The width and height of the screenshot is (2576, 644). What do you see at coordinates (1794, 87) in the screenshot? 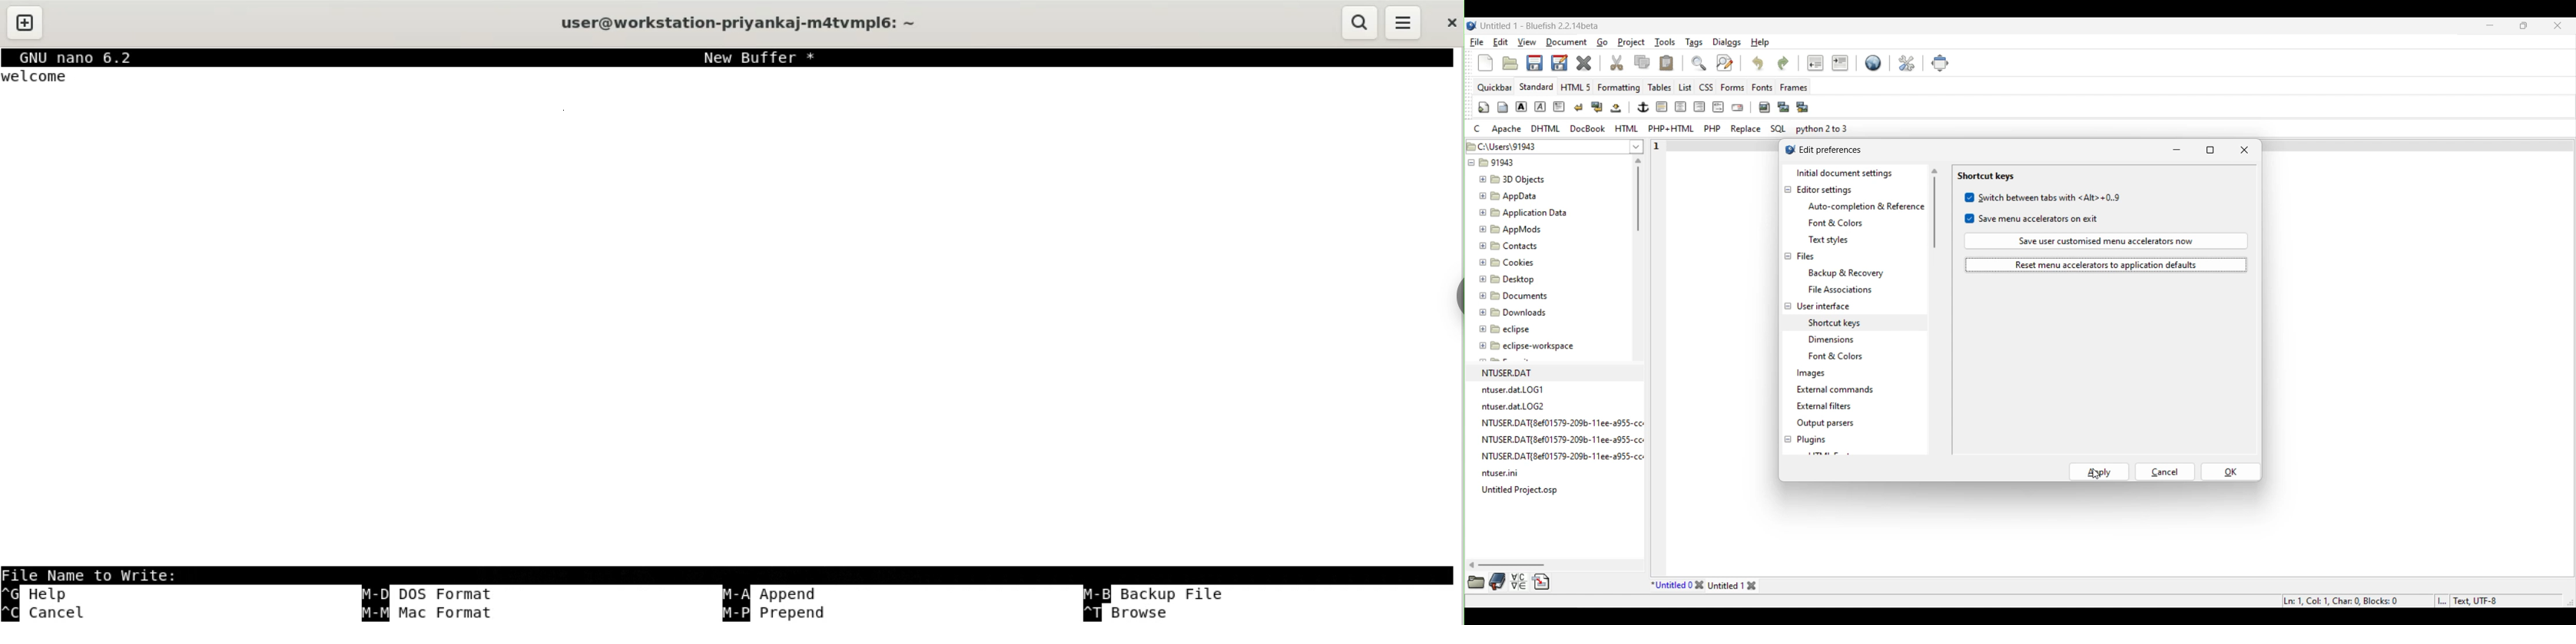
I see `Frames` at bounding box center [1794, 87].